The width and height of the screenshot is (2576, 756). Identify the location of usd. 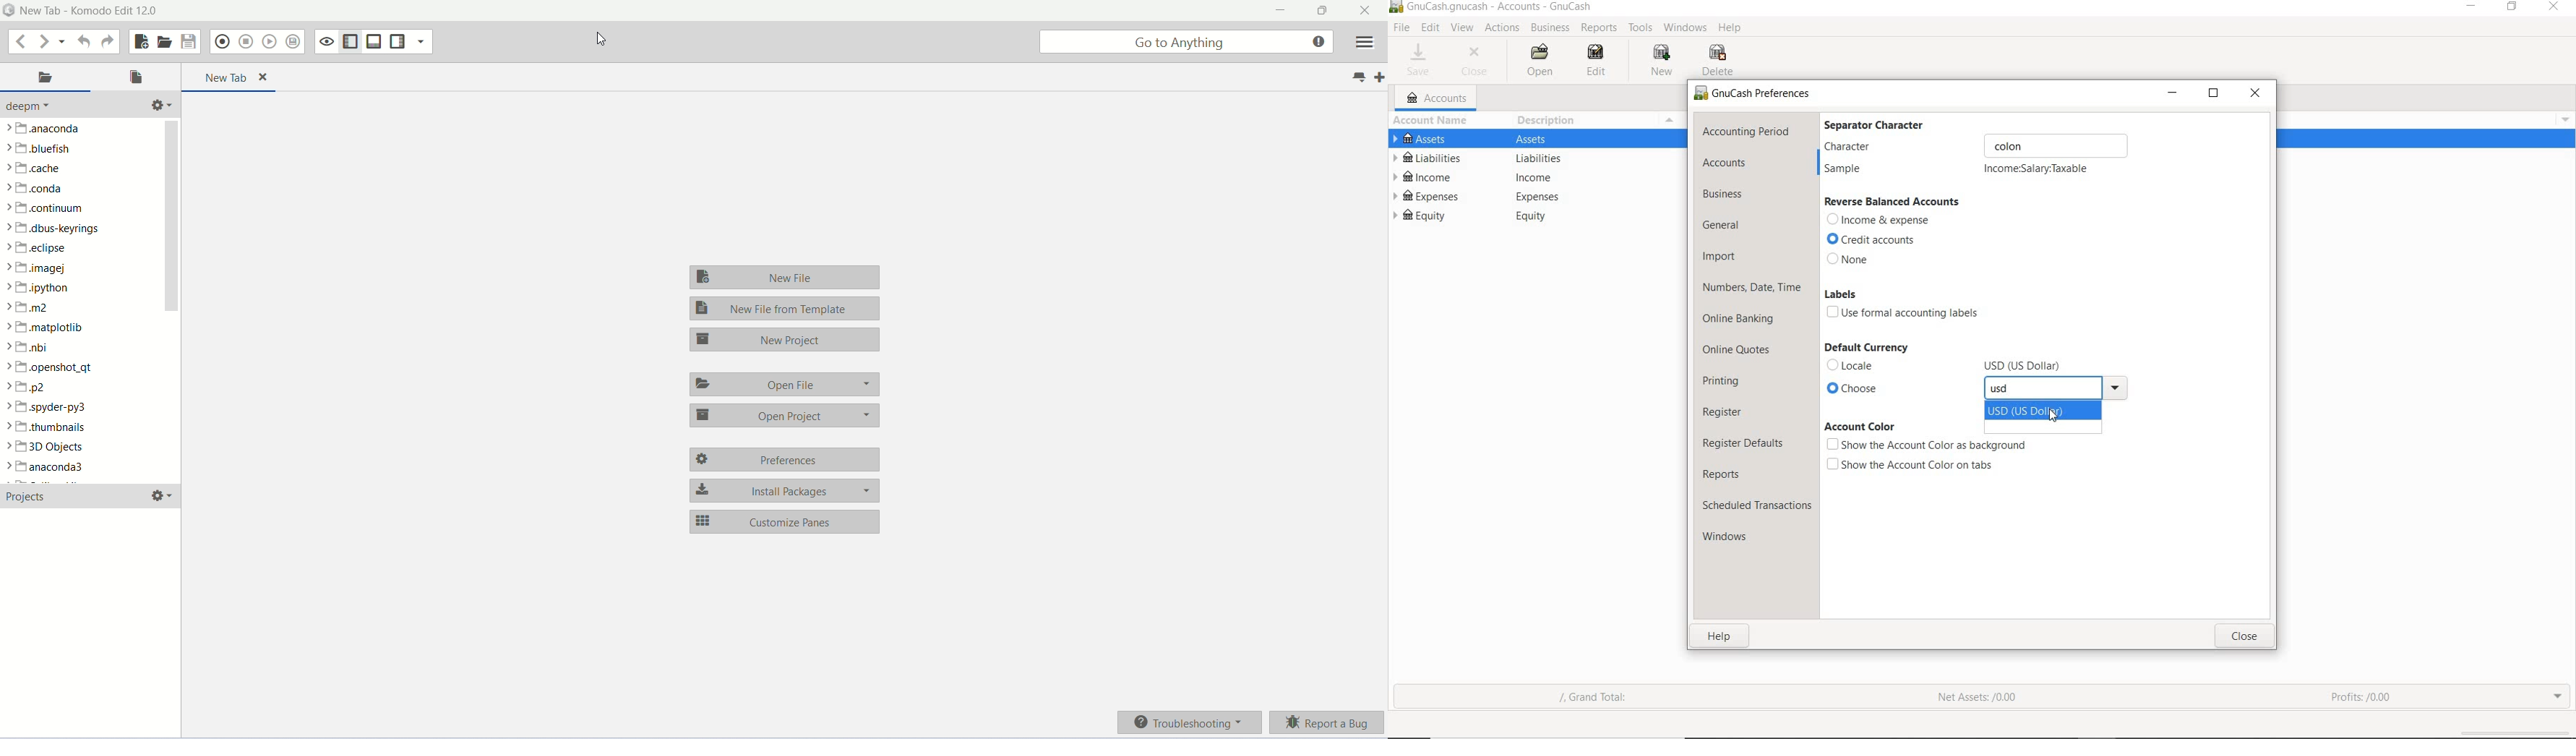
(2010, 390).